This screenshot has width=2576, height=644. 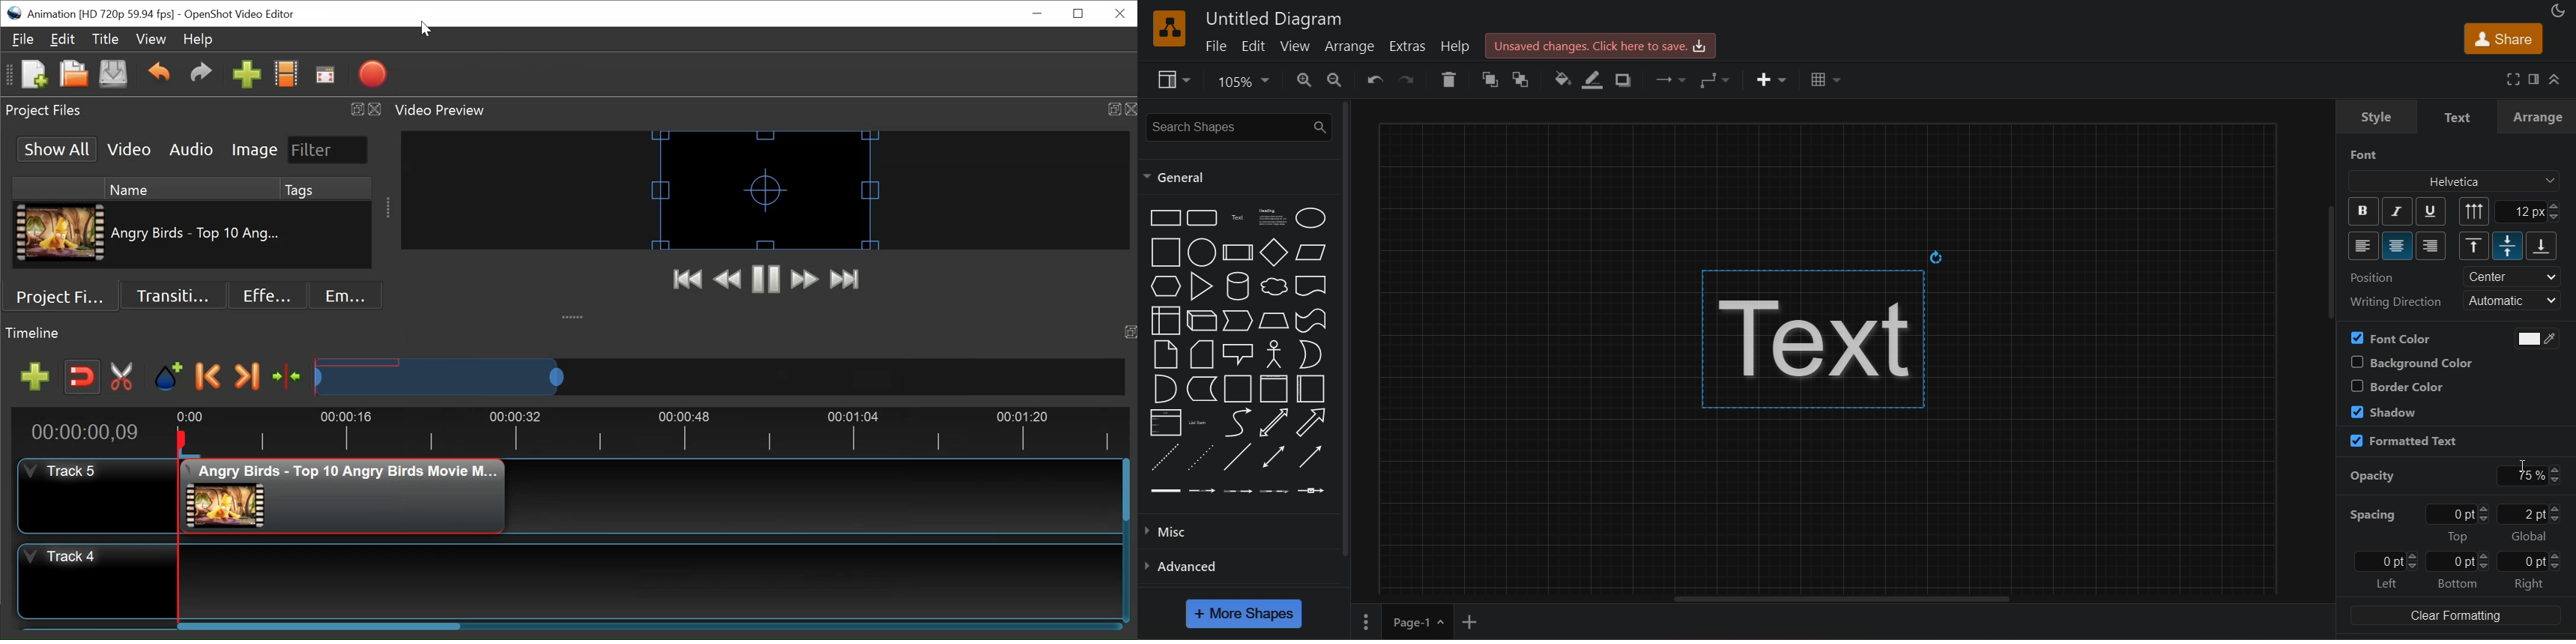 What do you see at coordinates (98, 581) in the screenshot?
I see `Track Header` at bounding box center [98, 581].